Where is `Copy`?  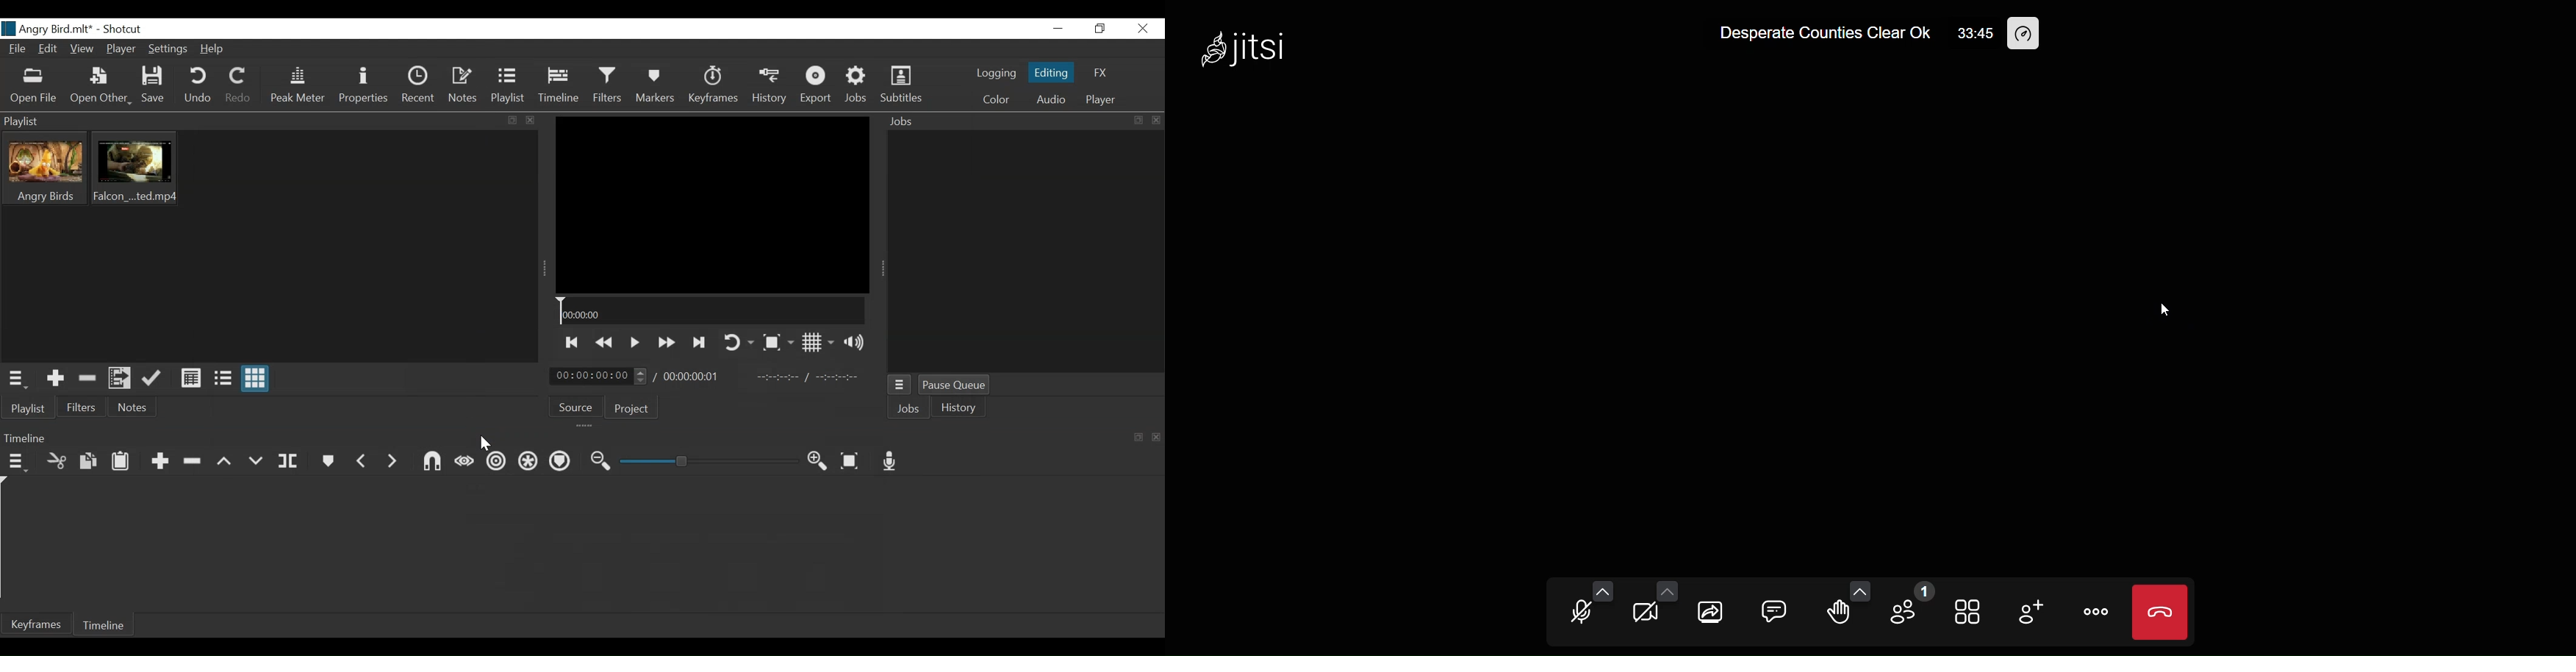
Copy is located at coordinates (89, 463).